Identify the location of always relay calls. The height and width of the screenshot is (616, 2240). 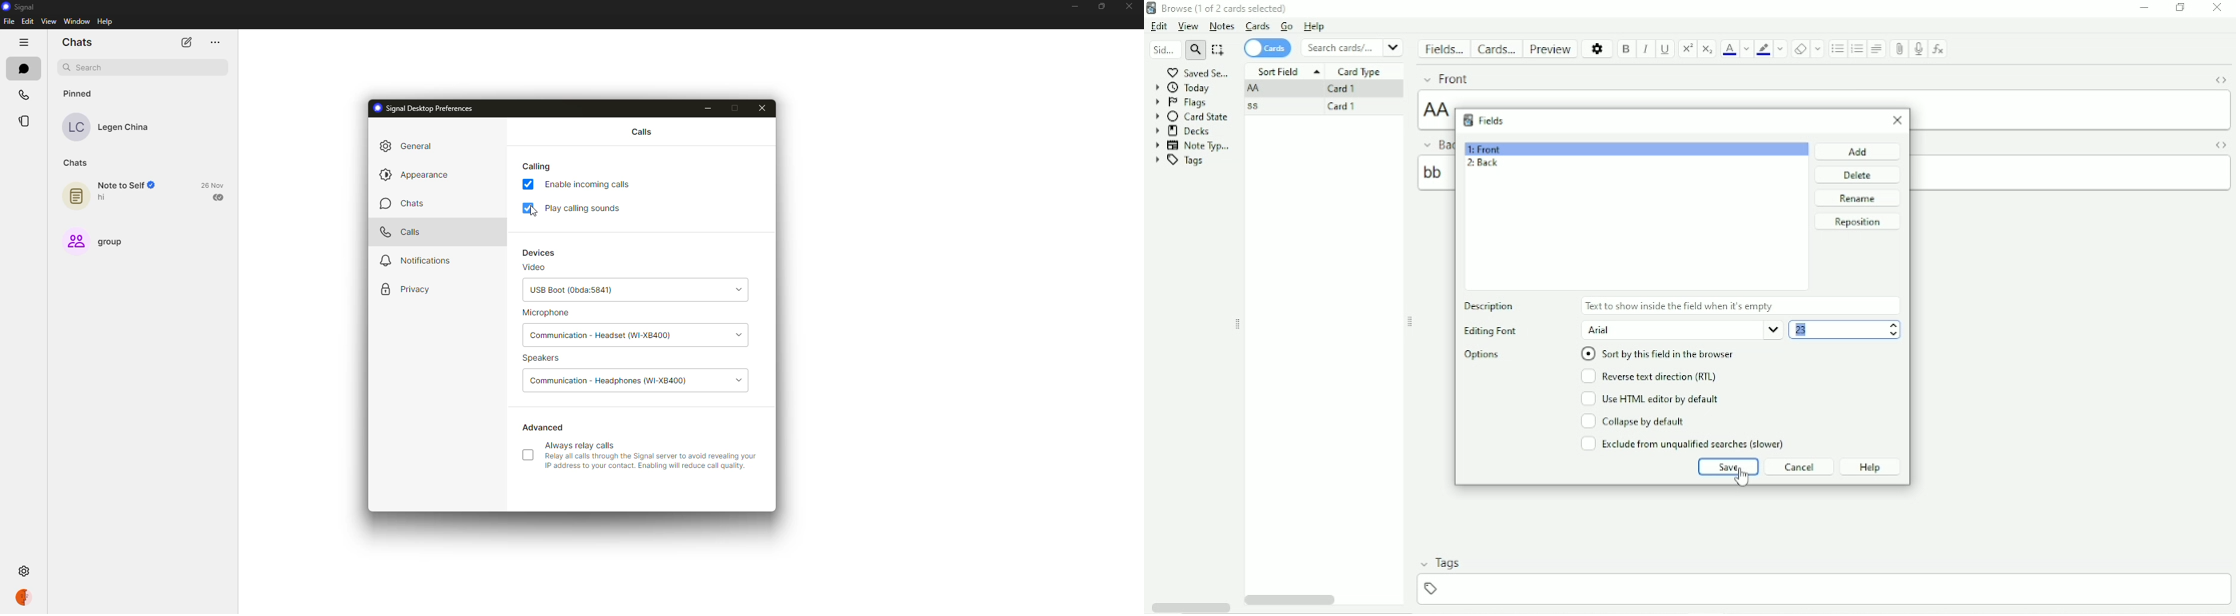
(585, 445).